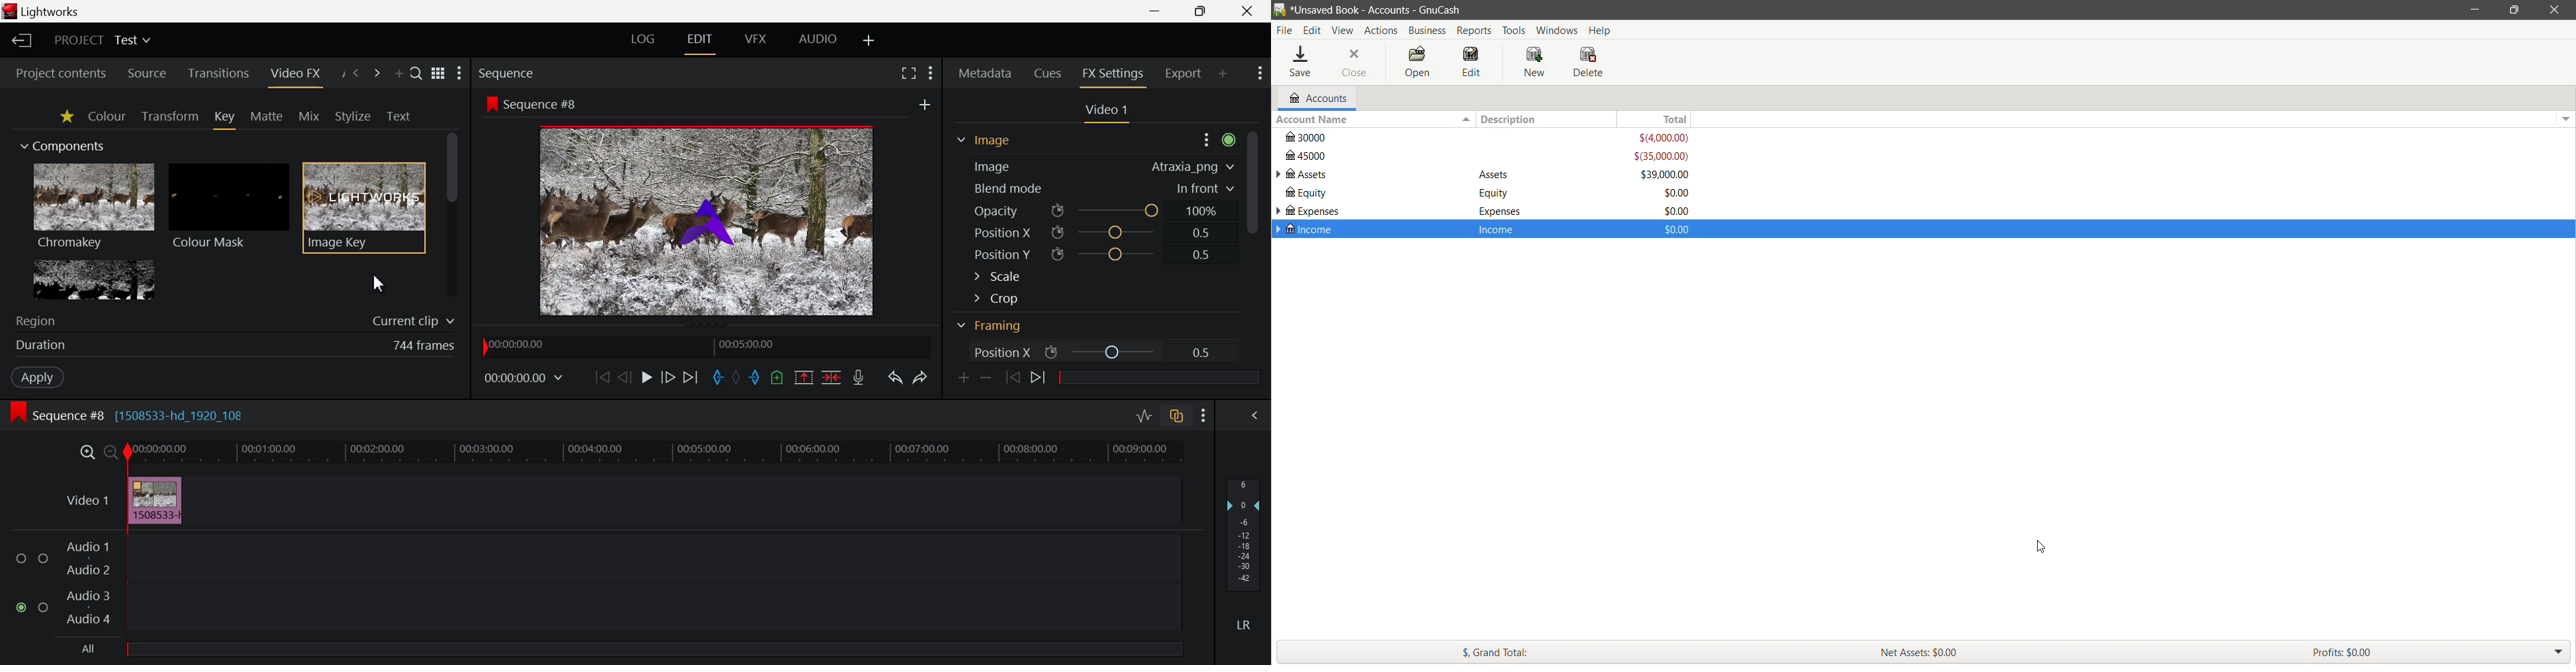 The height and width of the screenshot is (672, 2576). Describe the element at coordinates (992, 144) in the screenshot. I see `Framing Section` at that location.